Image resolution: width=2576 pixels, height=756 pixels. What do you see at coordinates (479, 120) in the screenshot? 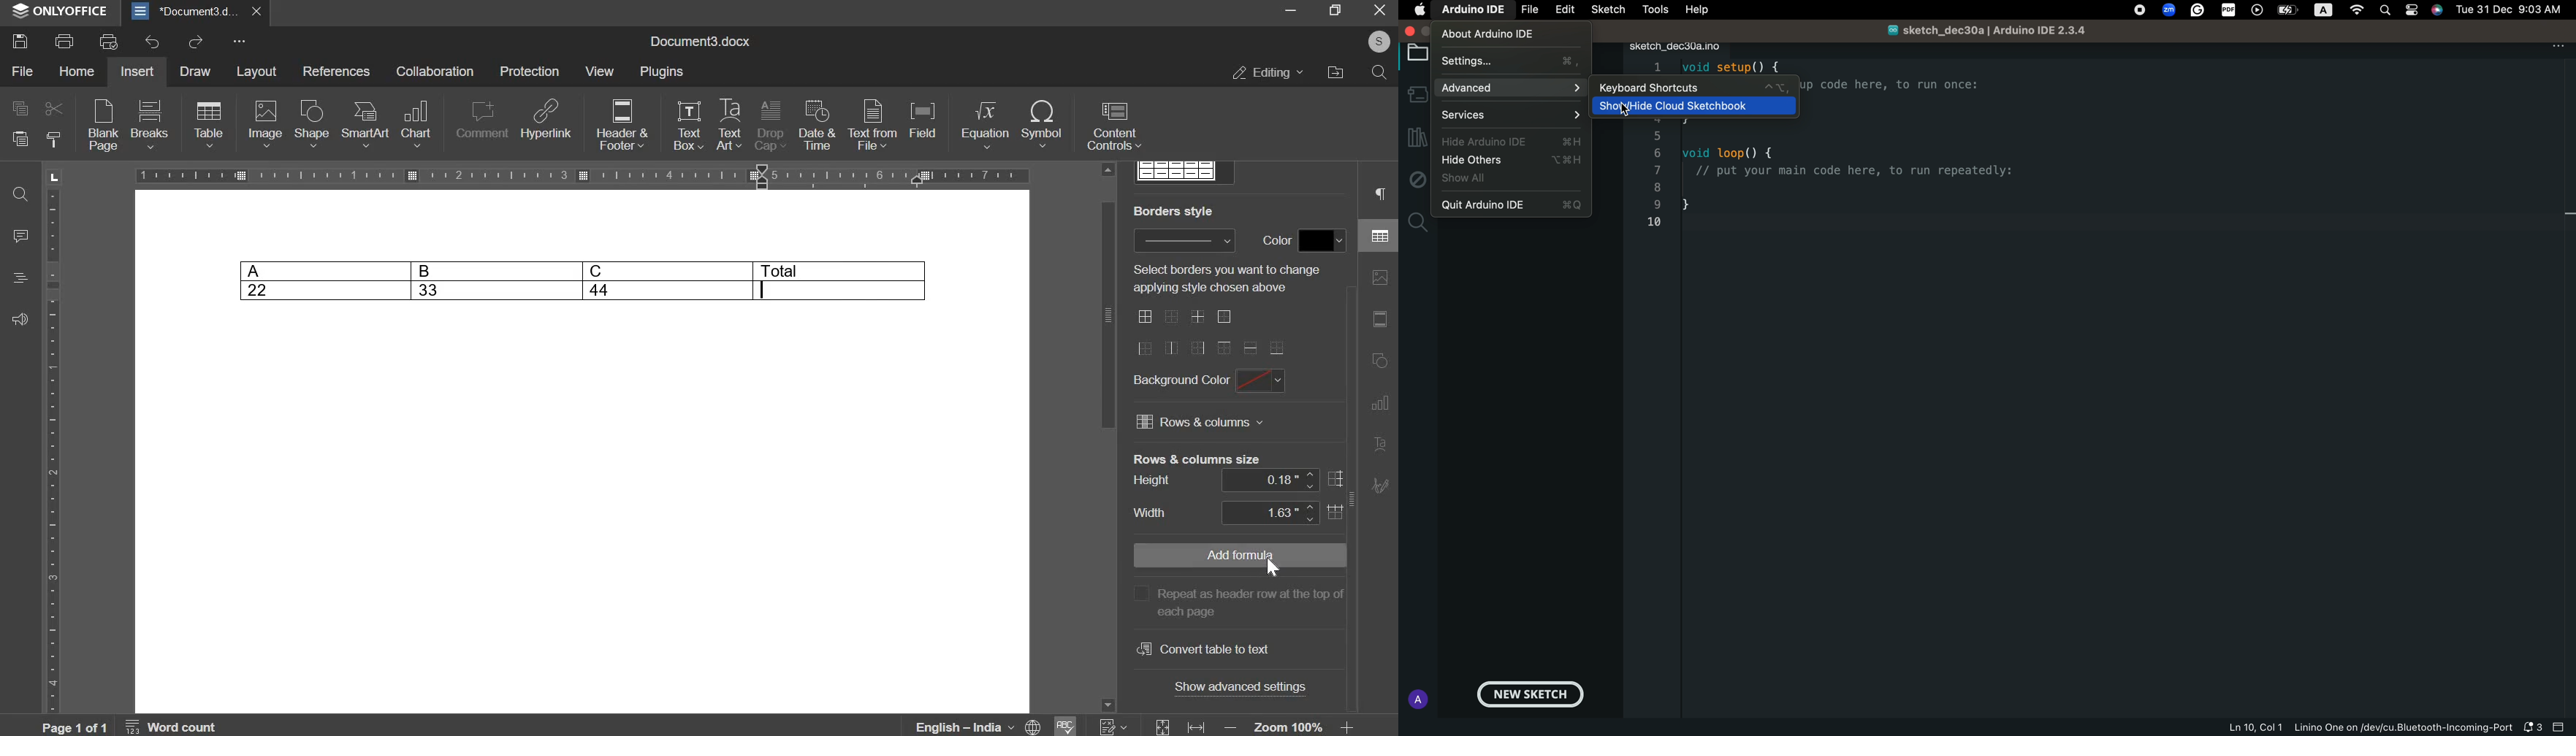
I see `comment` at bounding box center [479, 120].